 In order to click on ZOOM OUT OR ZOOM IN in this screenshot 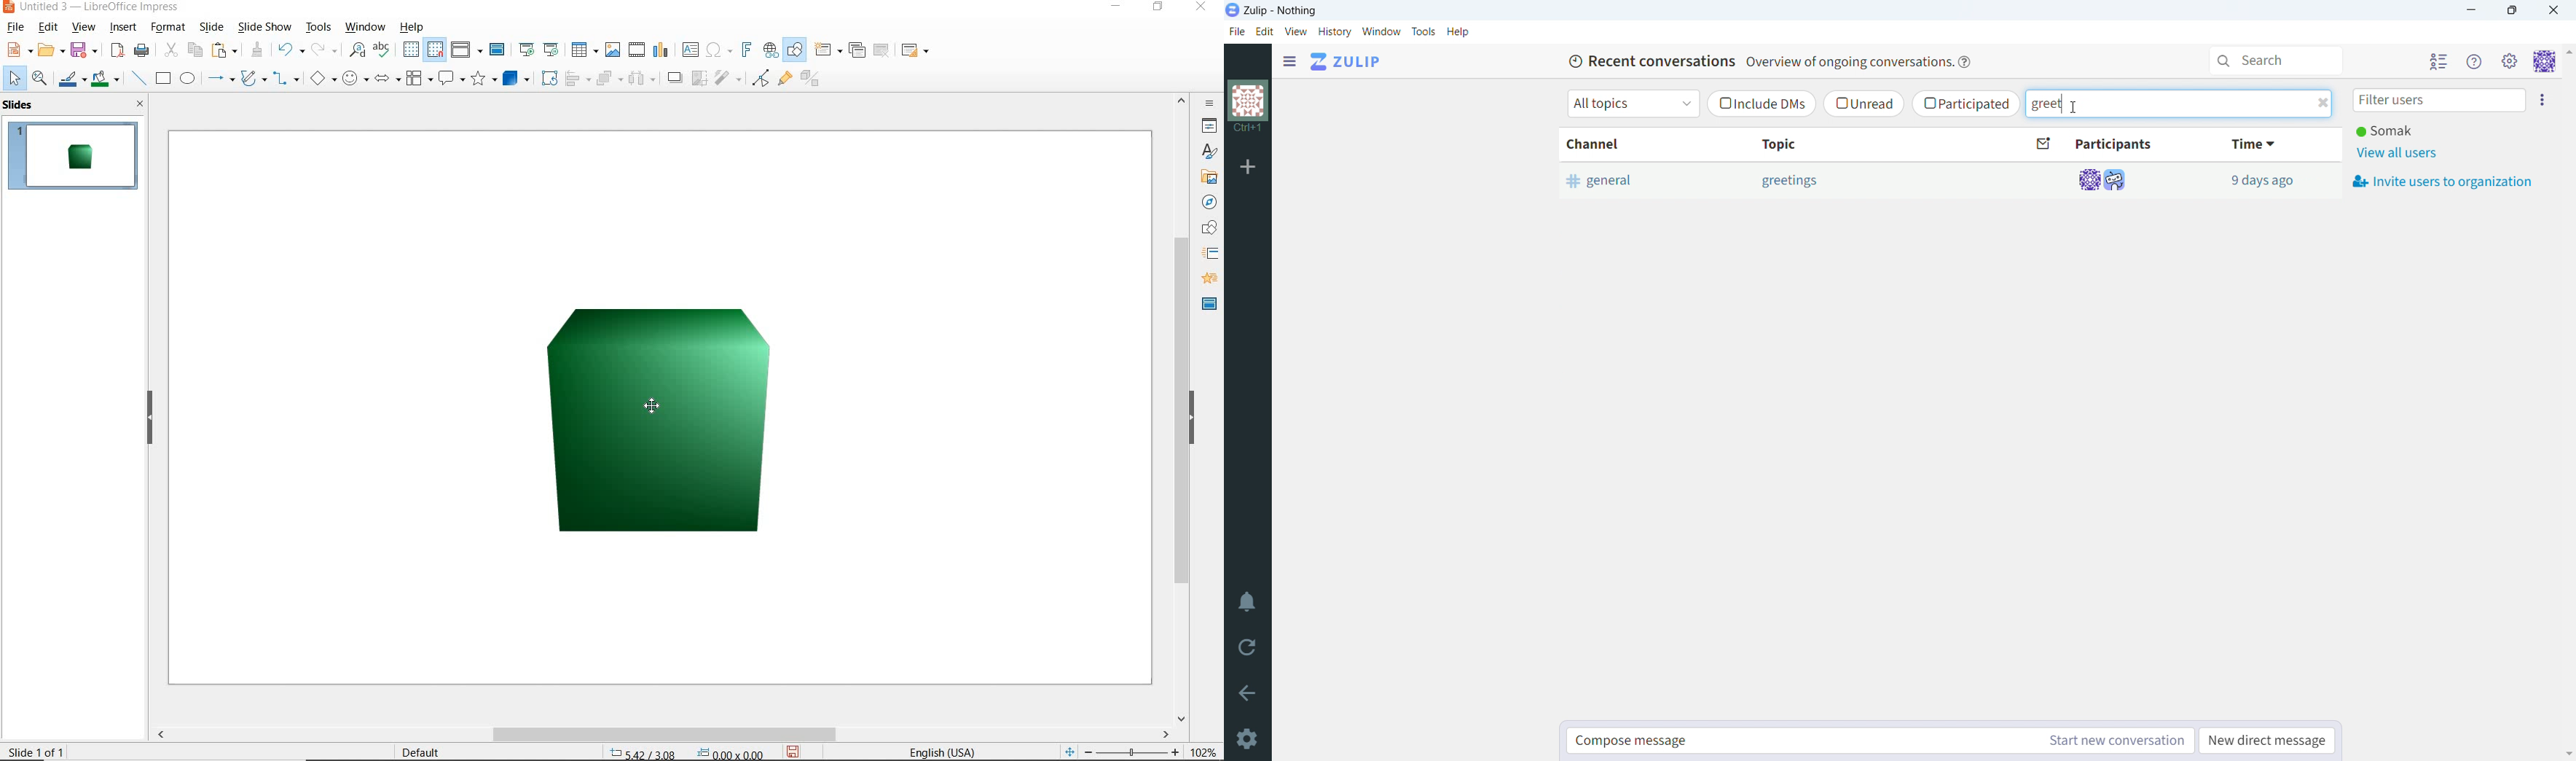, I will do `click(1119, 751)`.